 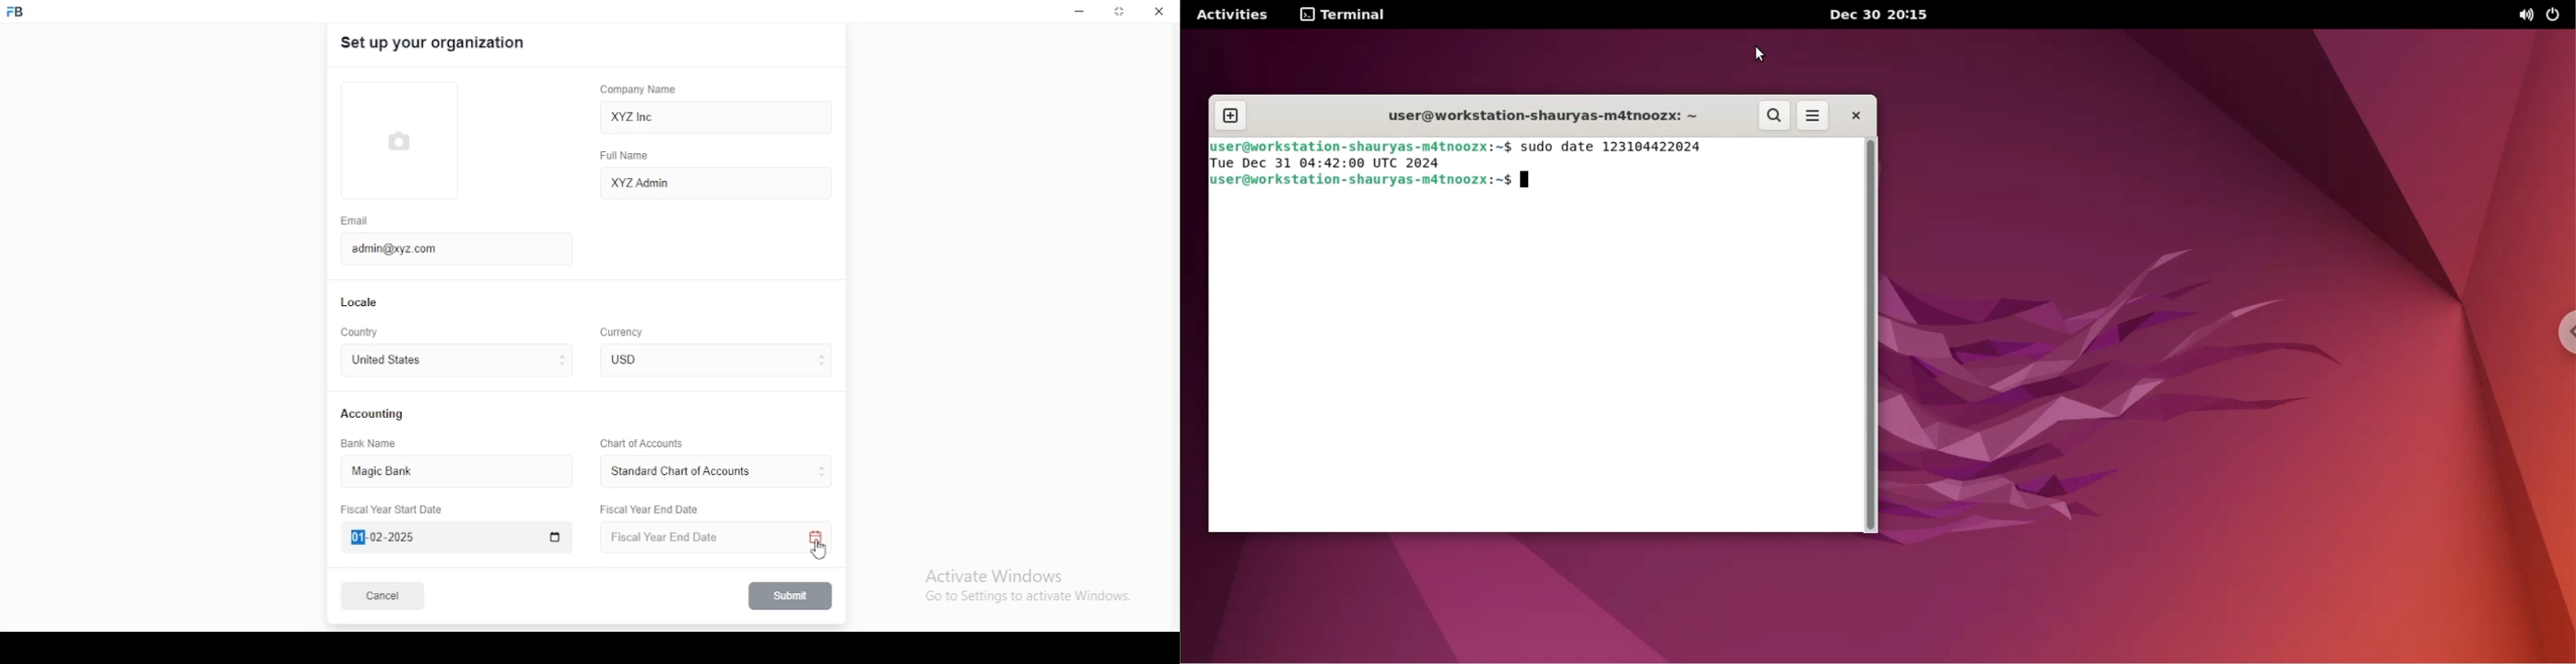 I want to click on accounting, so click(x=373, y=413).